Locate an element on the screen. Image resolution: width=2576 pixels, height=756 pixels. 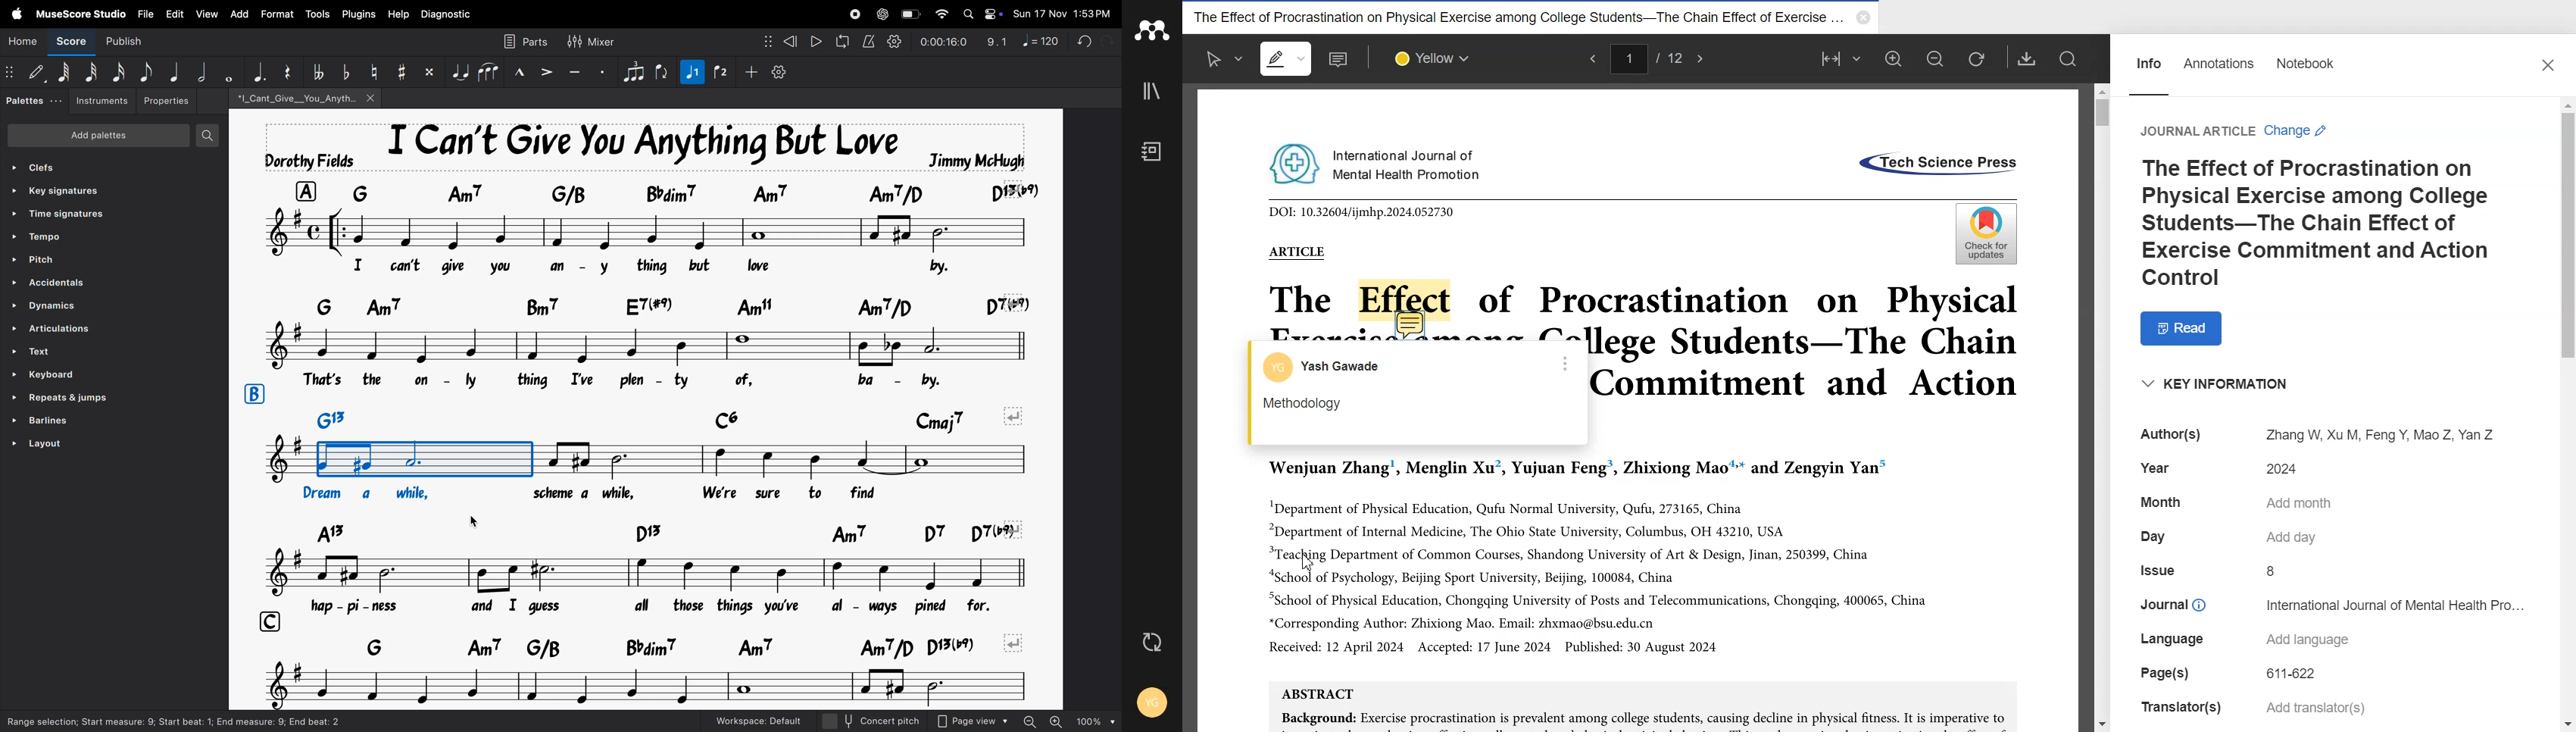
Logo is located at coordinates (1152, 30).